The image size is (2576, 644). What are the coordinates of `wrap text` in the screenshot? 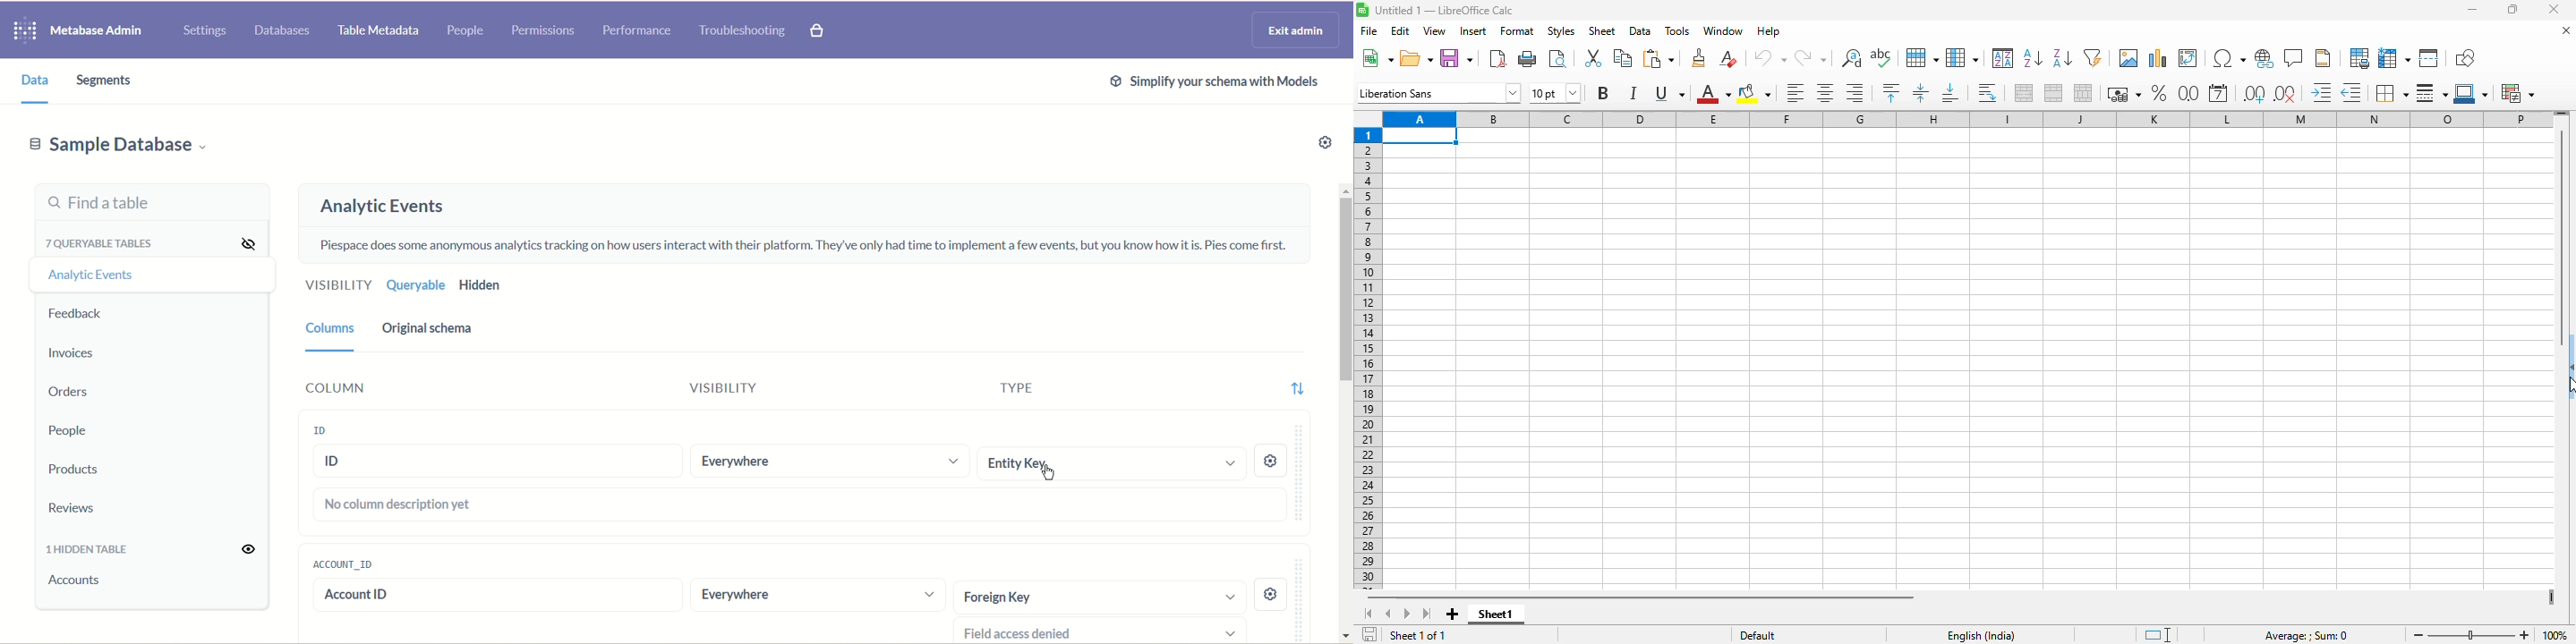 It's located at (1986, 93).